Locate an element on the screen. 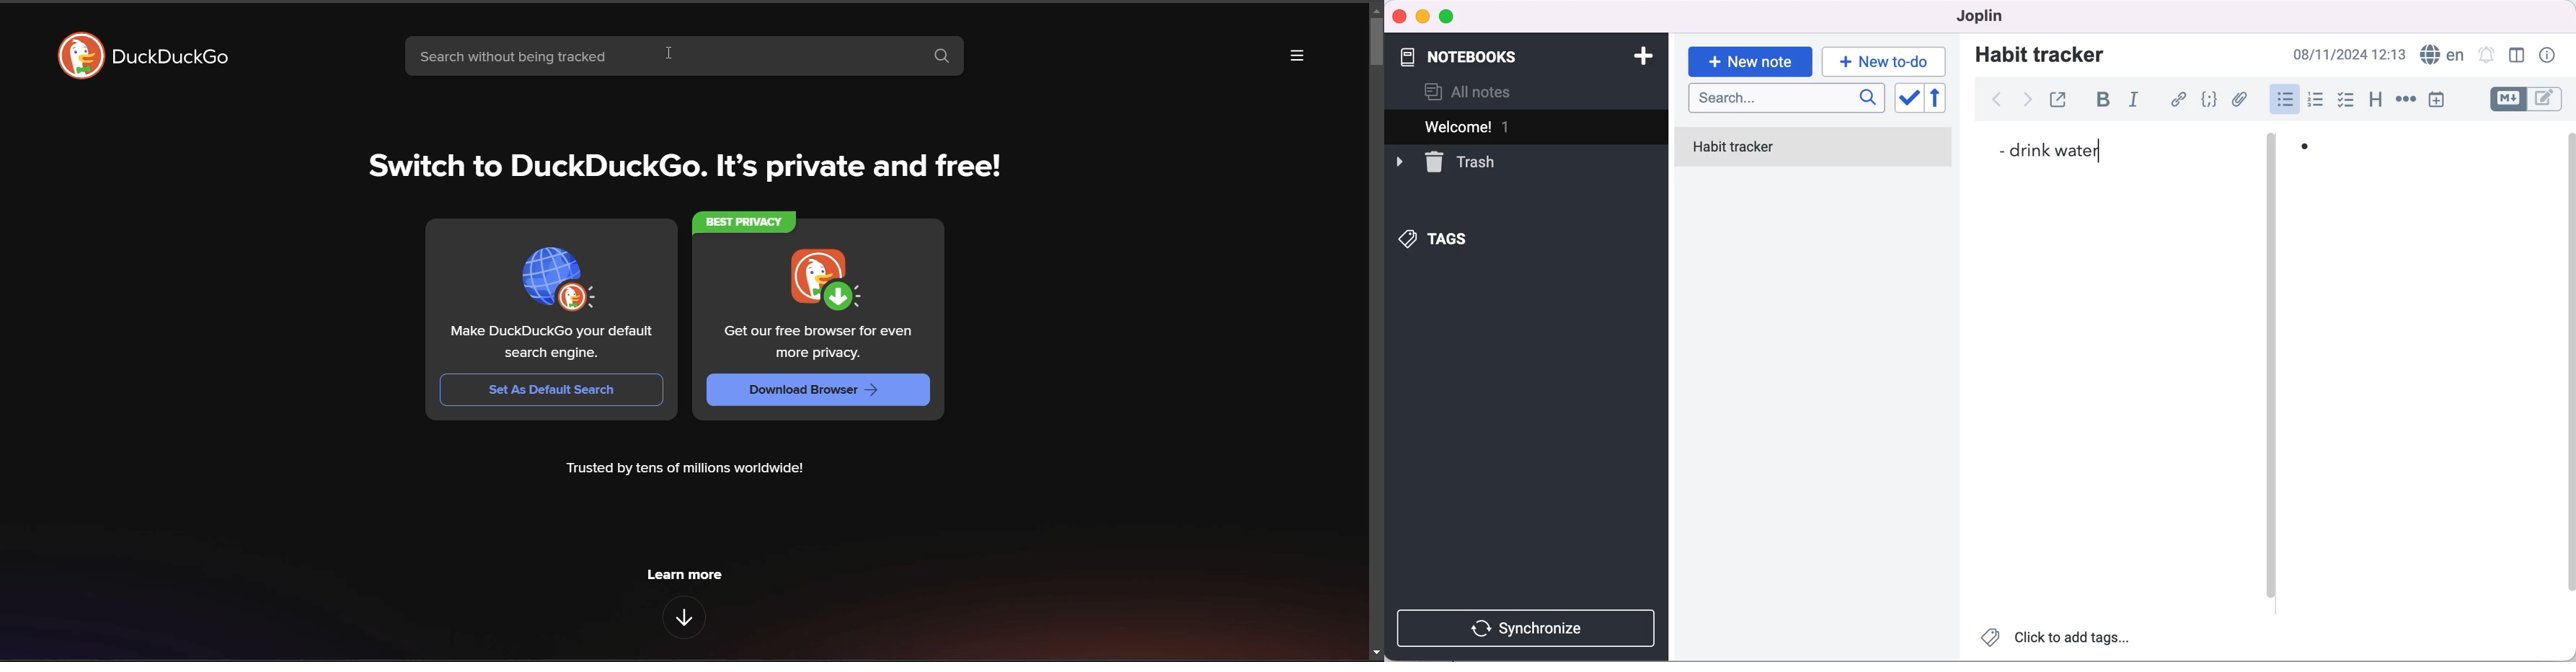 The height and width of the screenshot is (672, 2576). vertical slider is located at coordinates (2271, 367).